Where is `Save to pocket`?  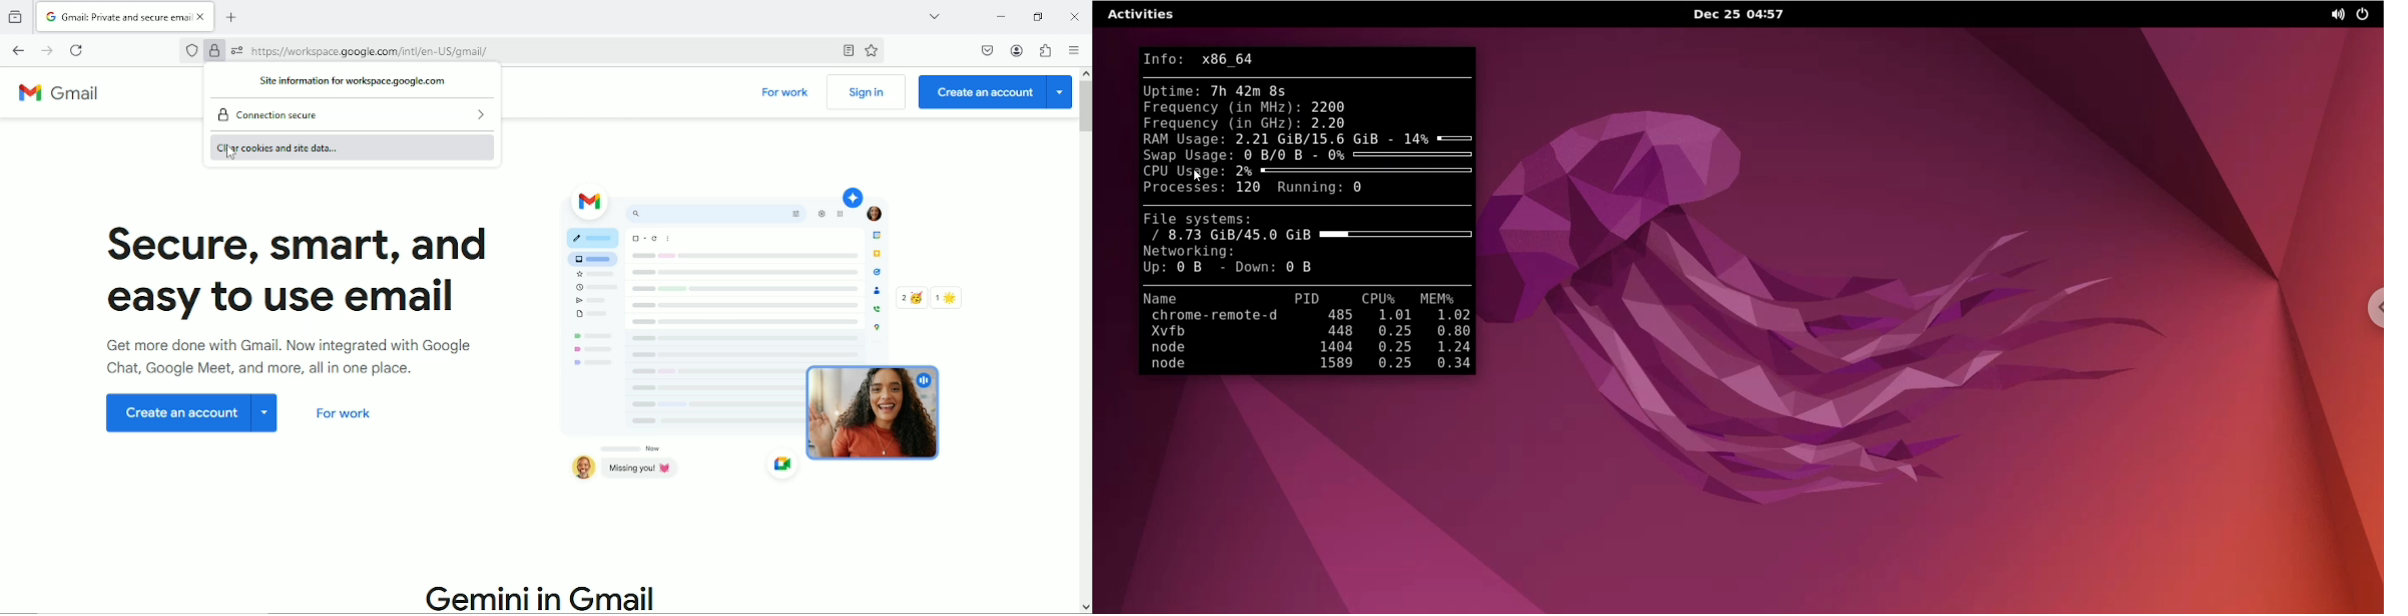 Save to pocket is located at coordinates (986, 50).